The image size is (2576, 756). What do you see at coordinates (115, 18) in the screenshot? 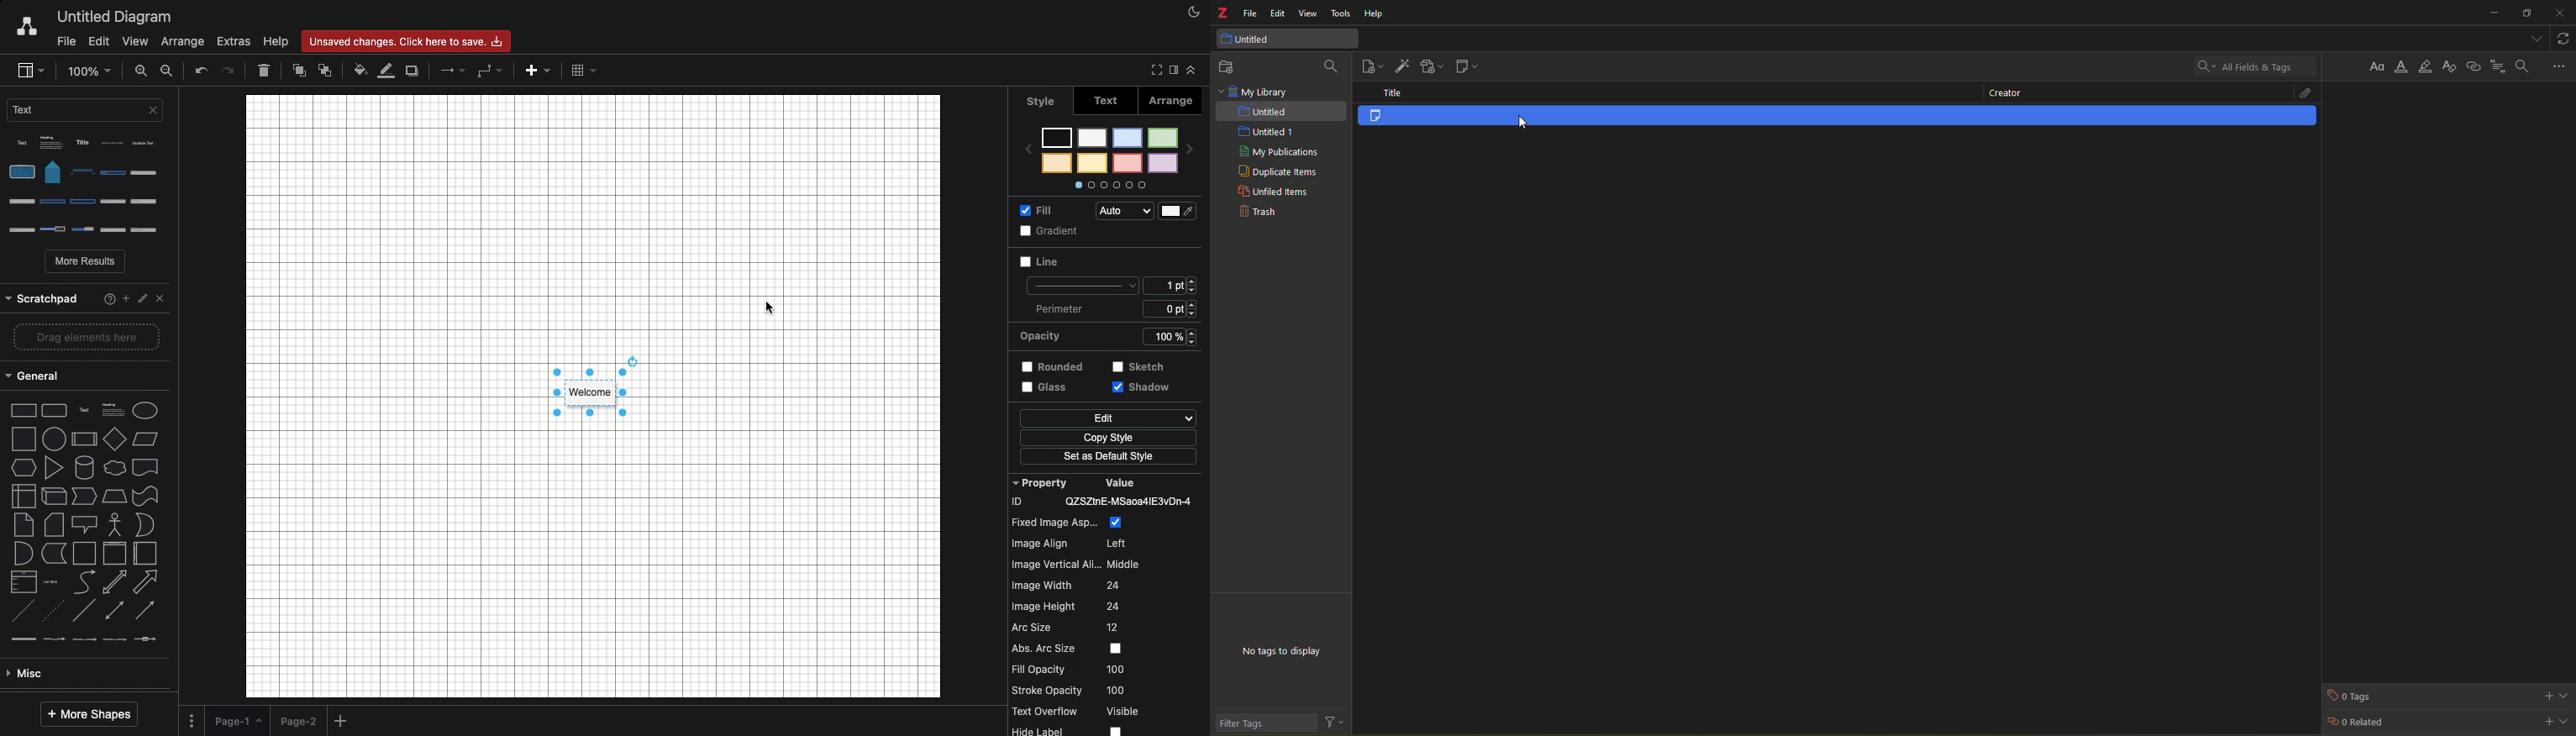
I see `Untitled` at bounding box center [115, 18].